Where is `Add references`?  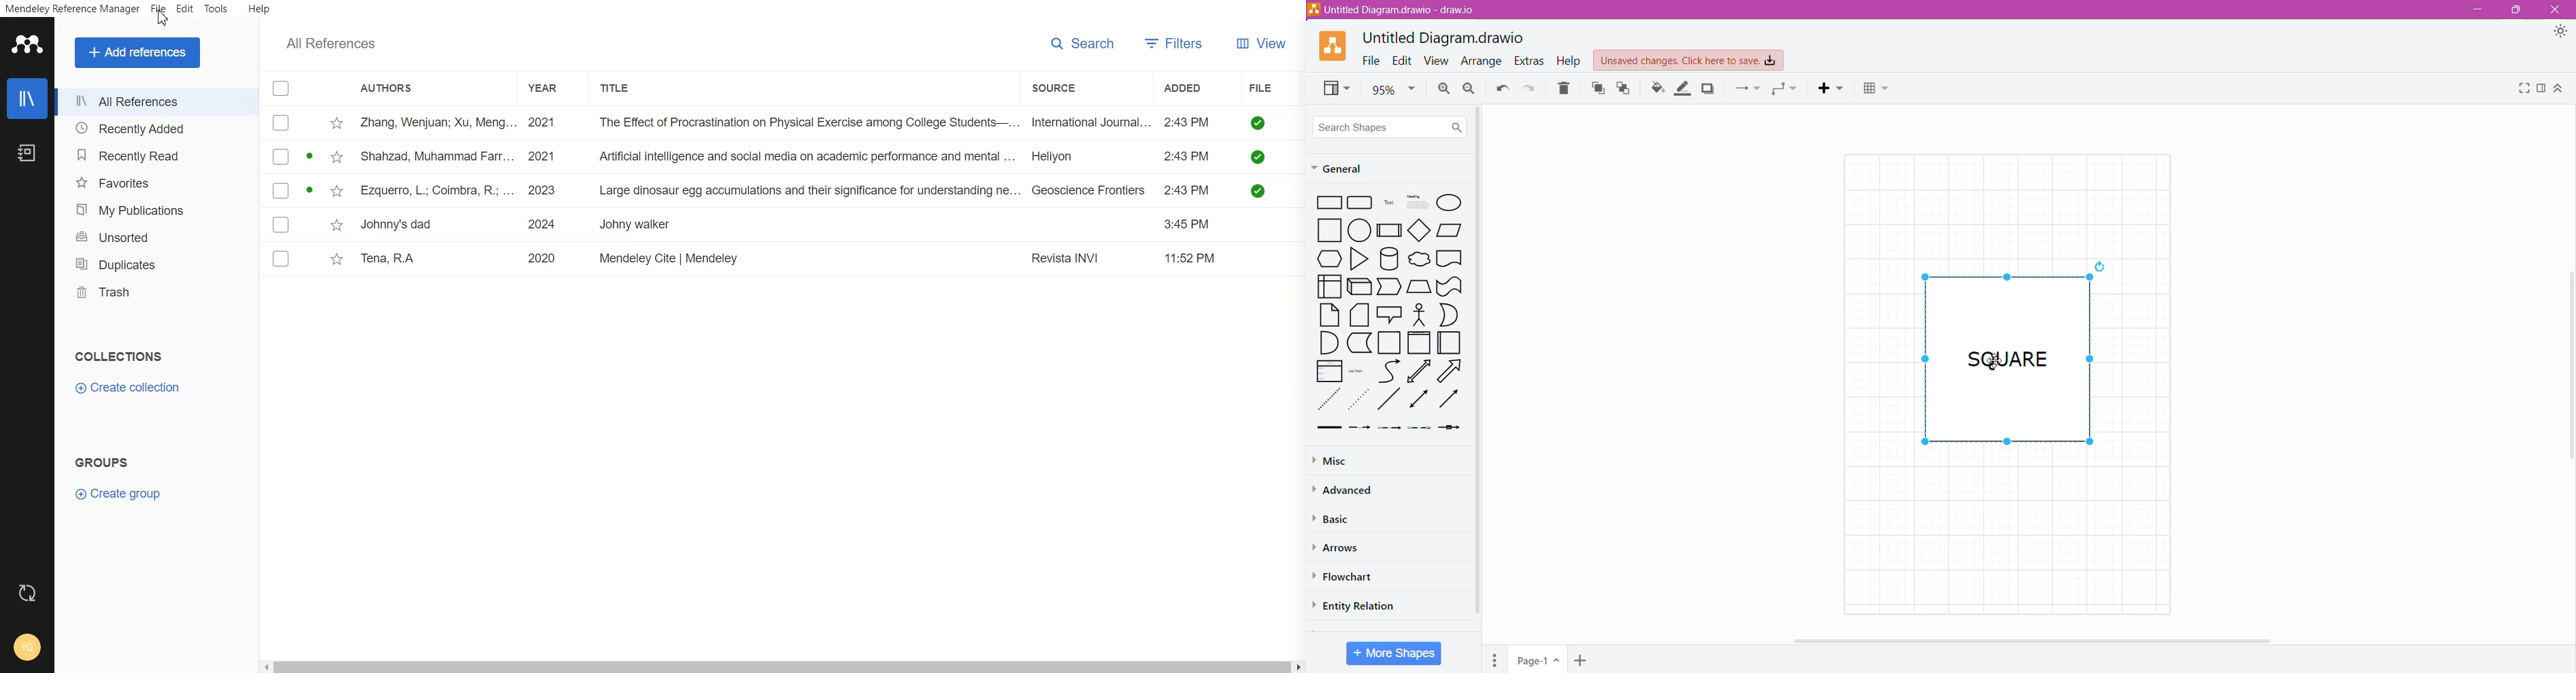 Add references is located at coordinates (137, 52).